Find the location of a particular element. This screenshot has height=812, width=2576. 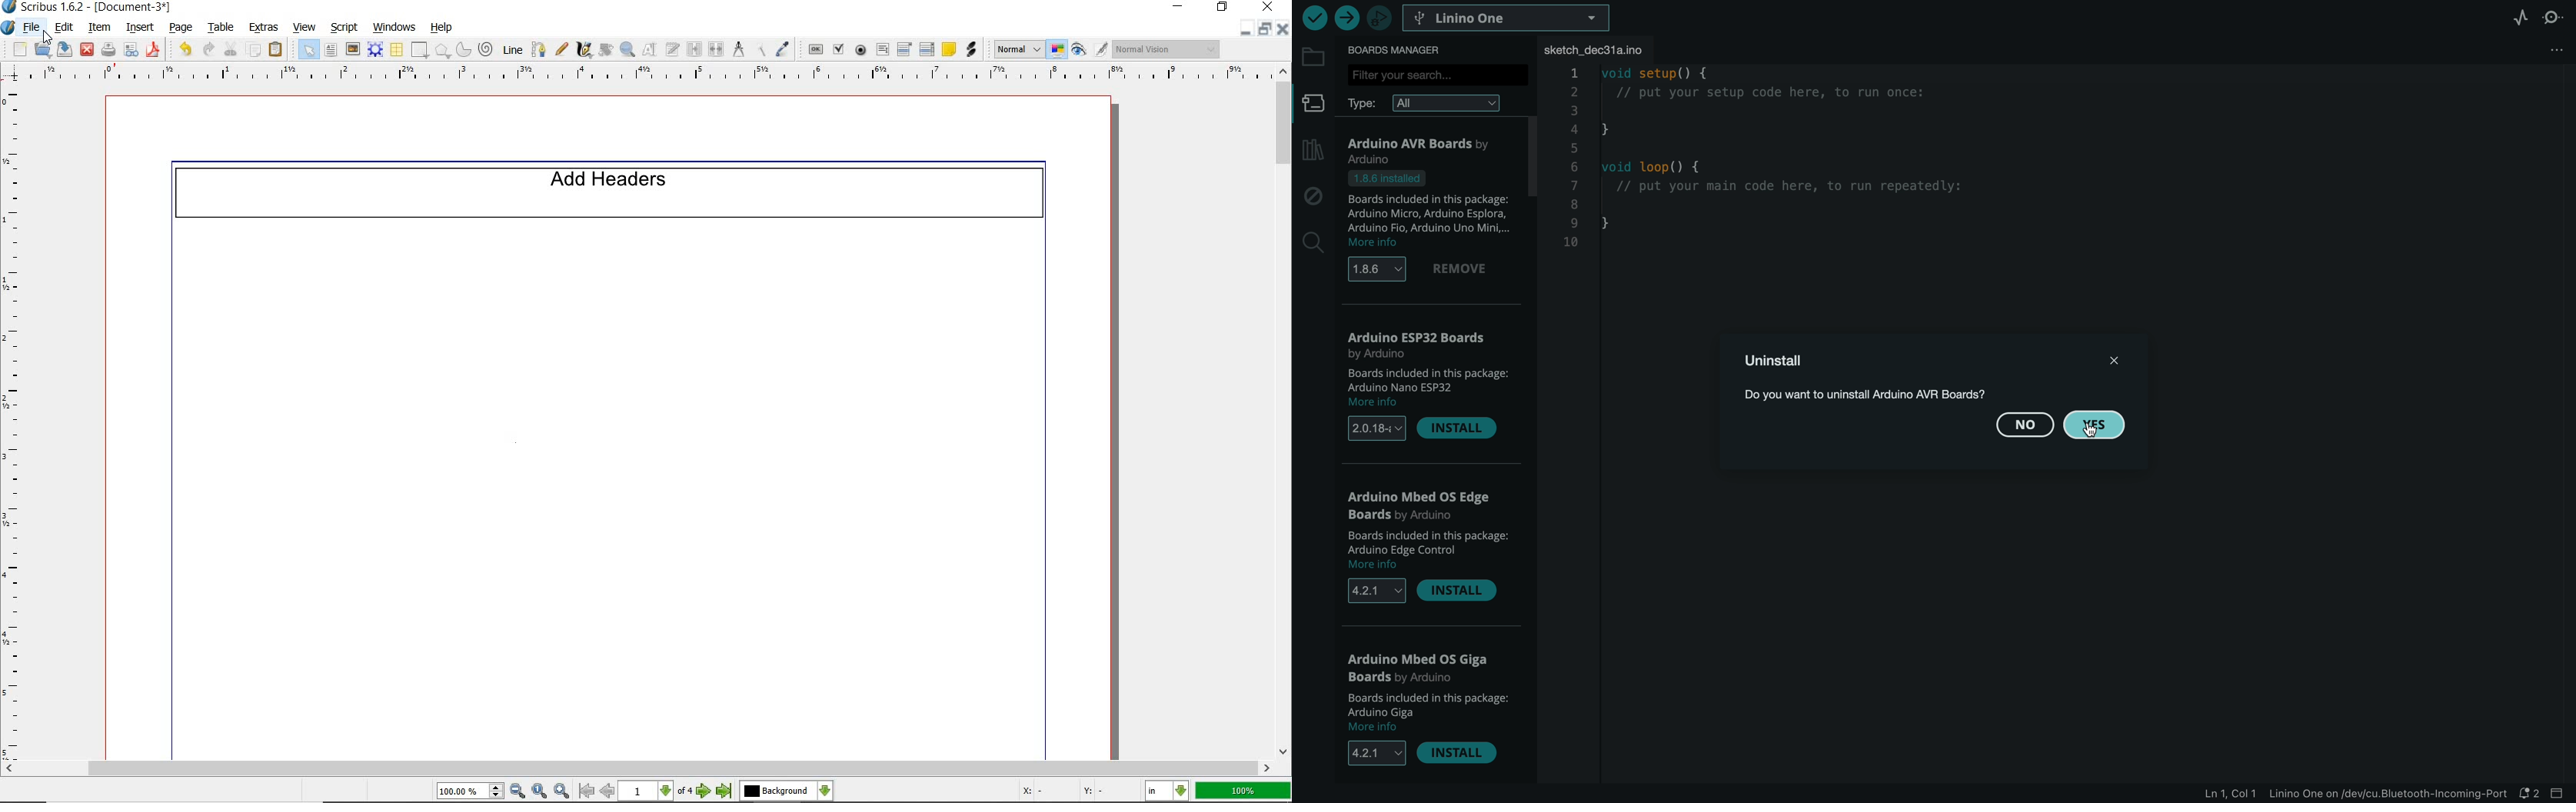

Cursor is located at coordinates (48, 37).